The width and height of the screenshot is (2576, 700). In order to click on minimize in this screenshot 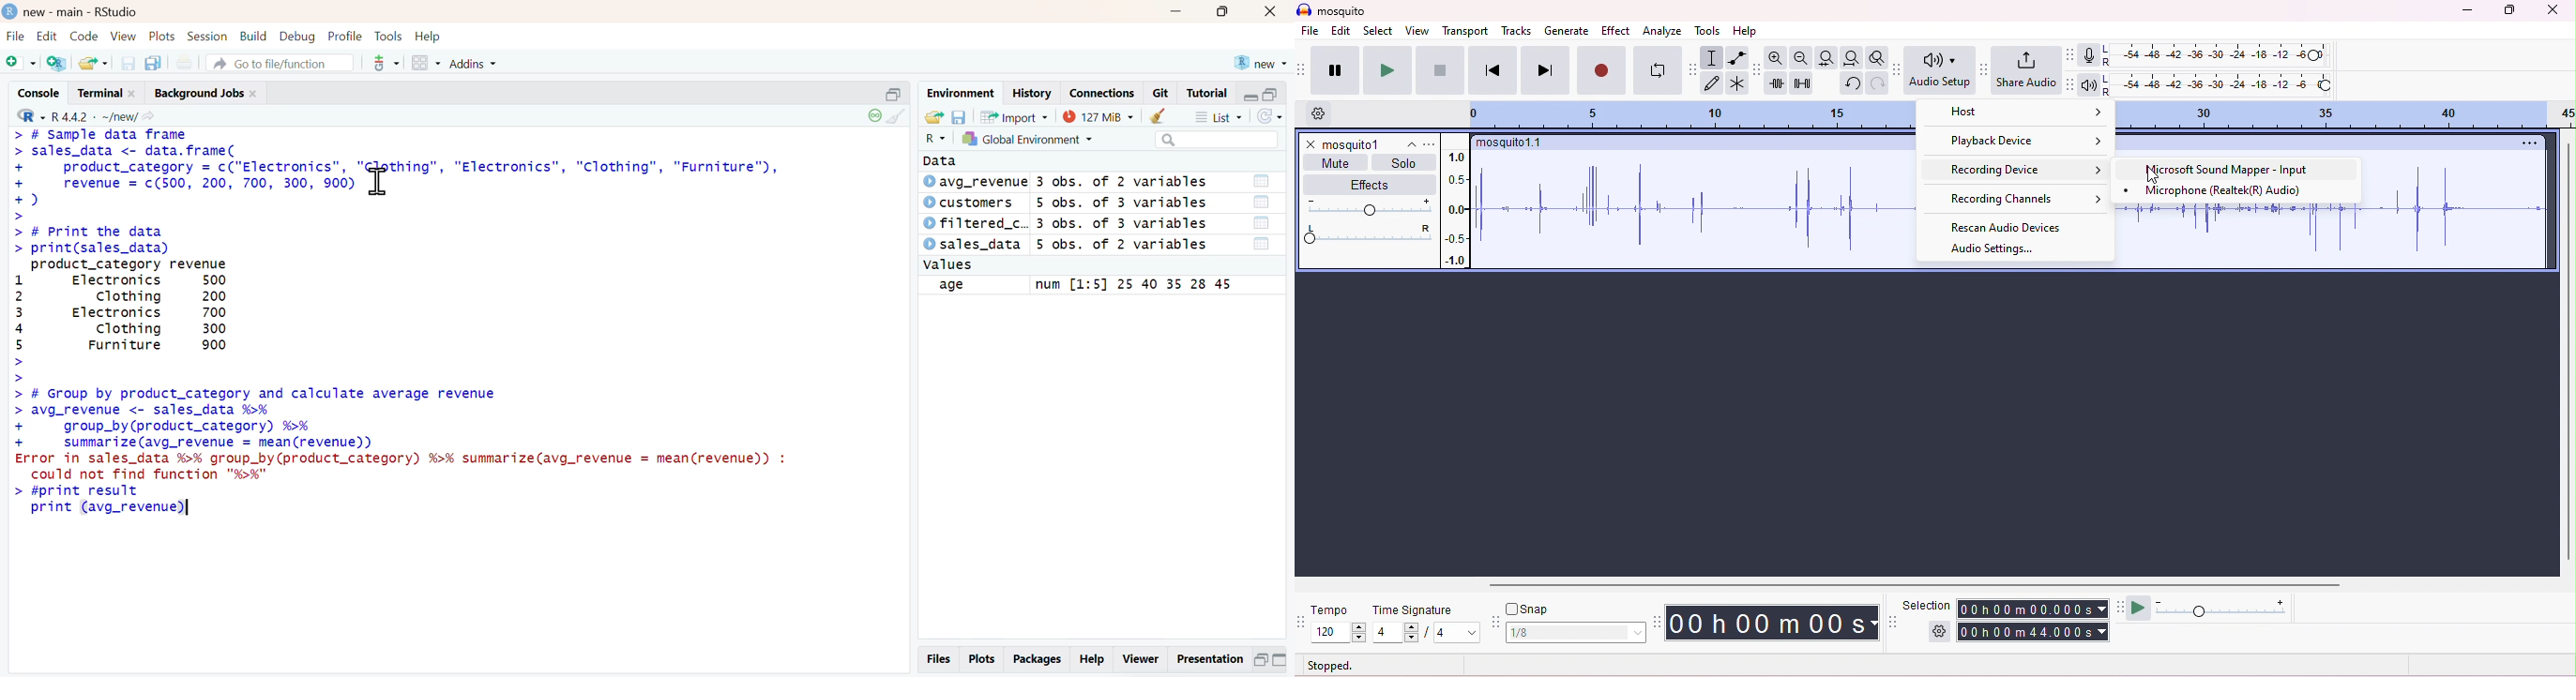, I will do `click(1177, 12)`.